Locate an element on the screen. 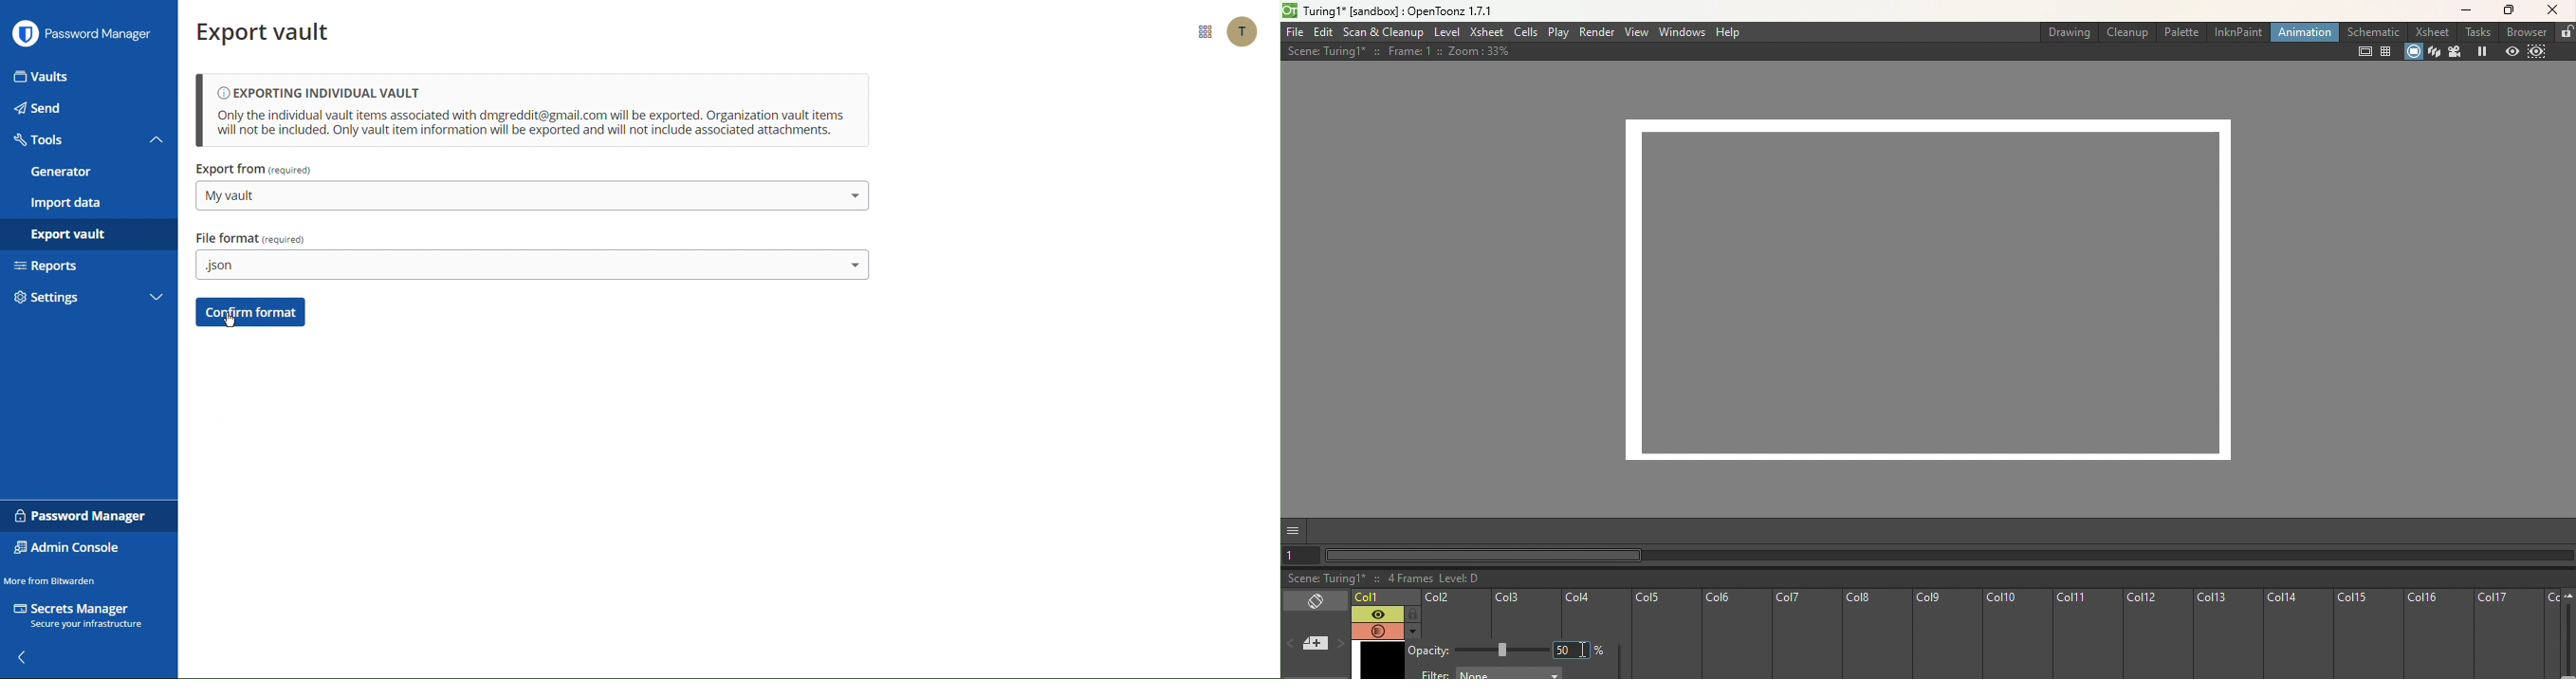 The width and height of the screenshot is (2576, 700). Xsheet is located at coordinates (2428, 32).